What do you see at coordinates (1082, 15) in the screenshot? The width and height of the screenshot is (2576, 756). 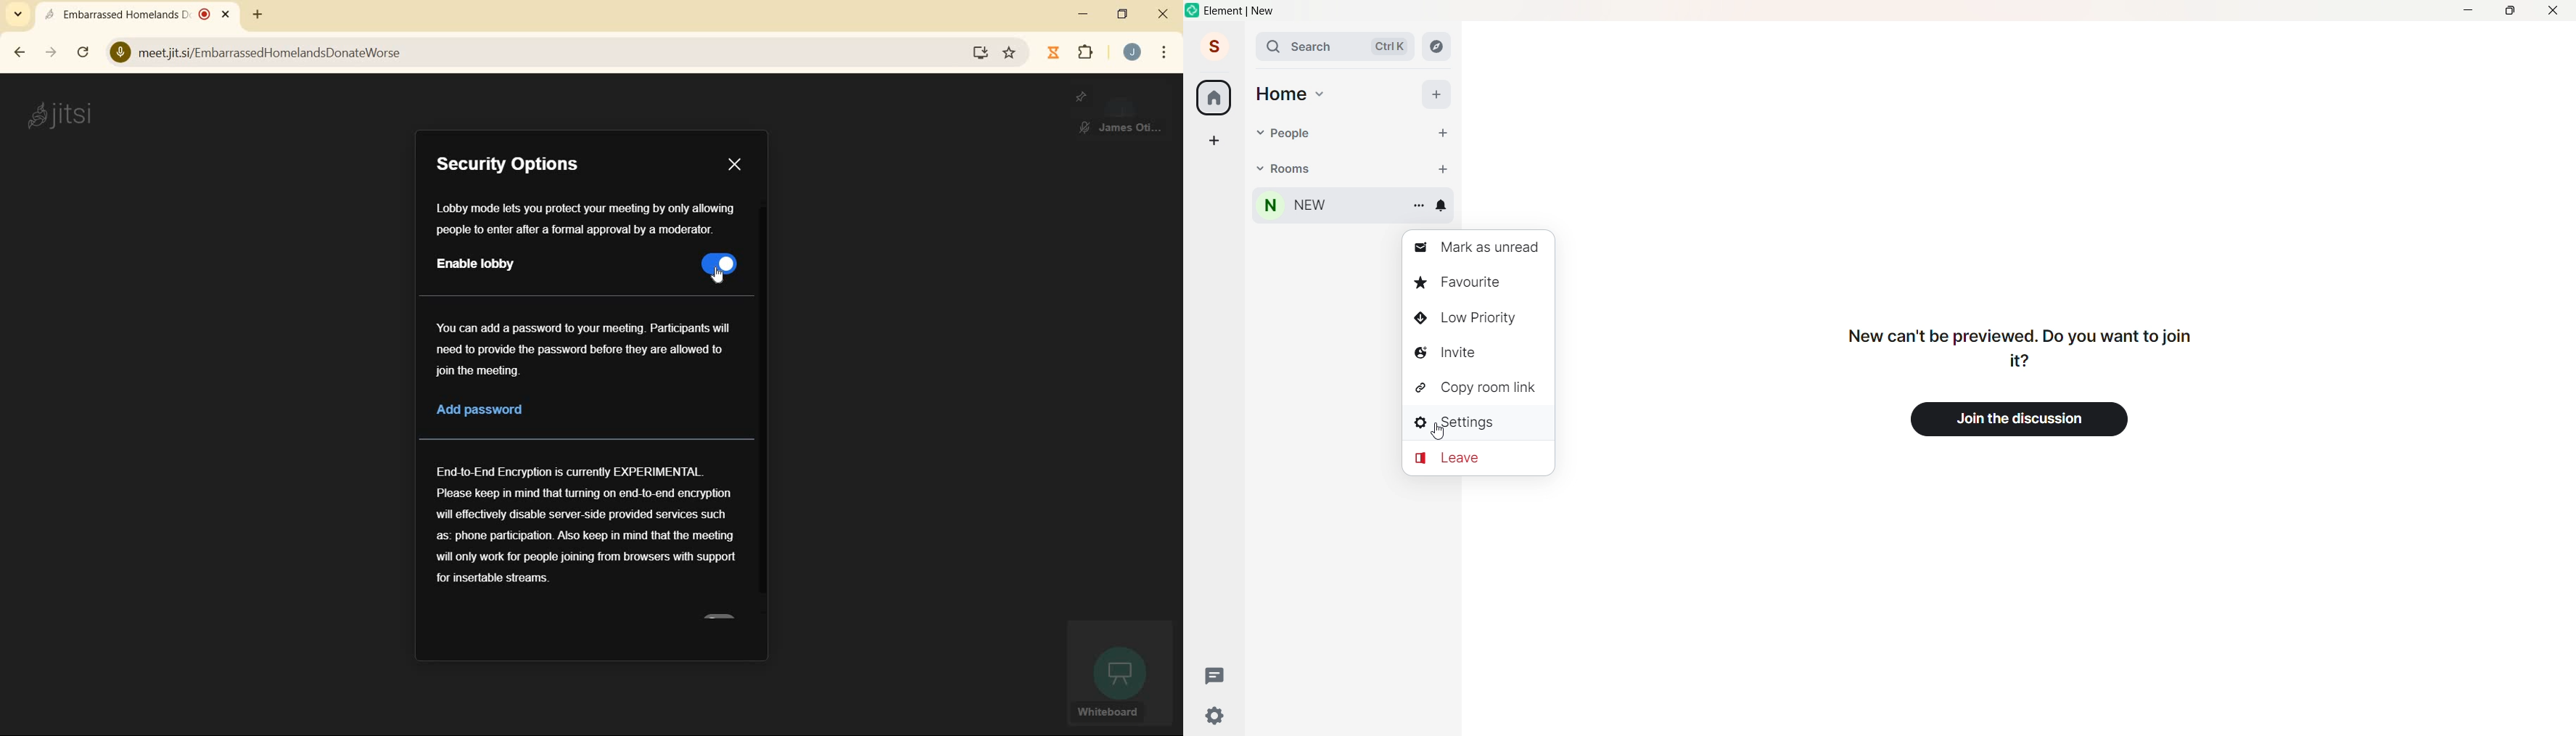 I see `minimize` at bounding box center [1082, 15].